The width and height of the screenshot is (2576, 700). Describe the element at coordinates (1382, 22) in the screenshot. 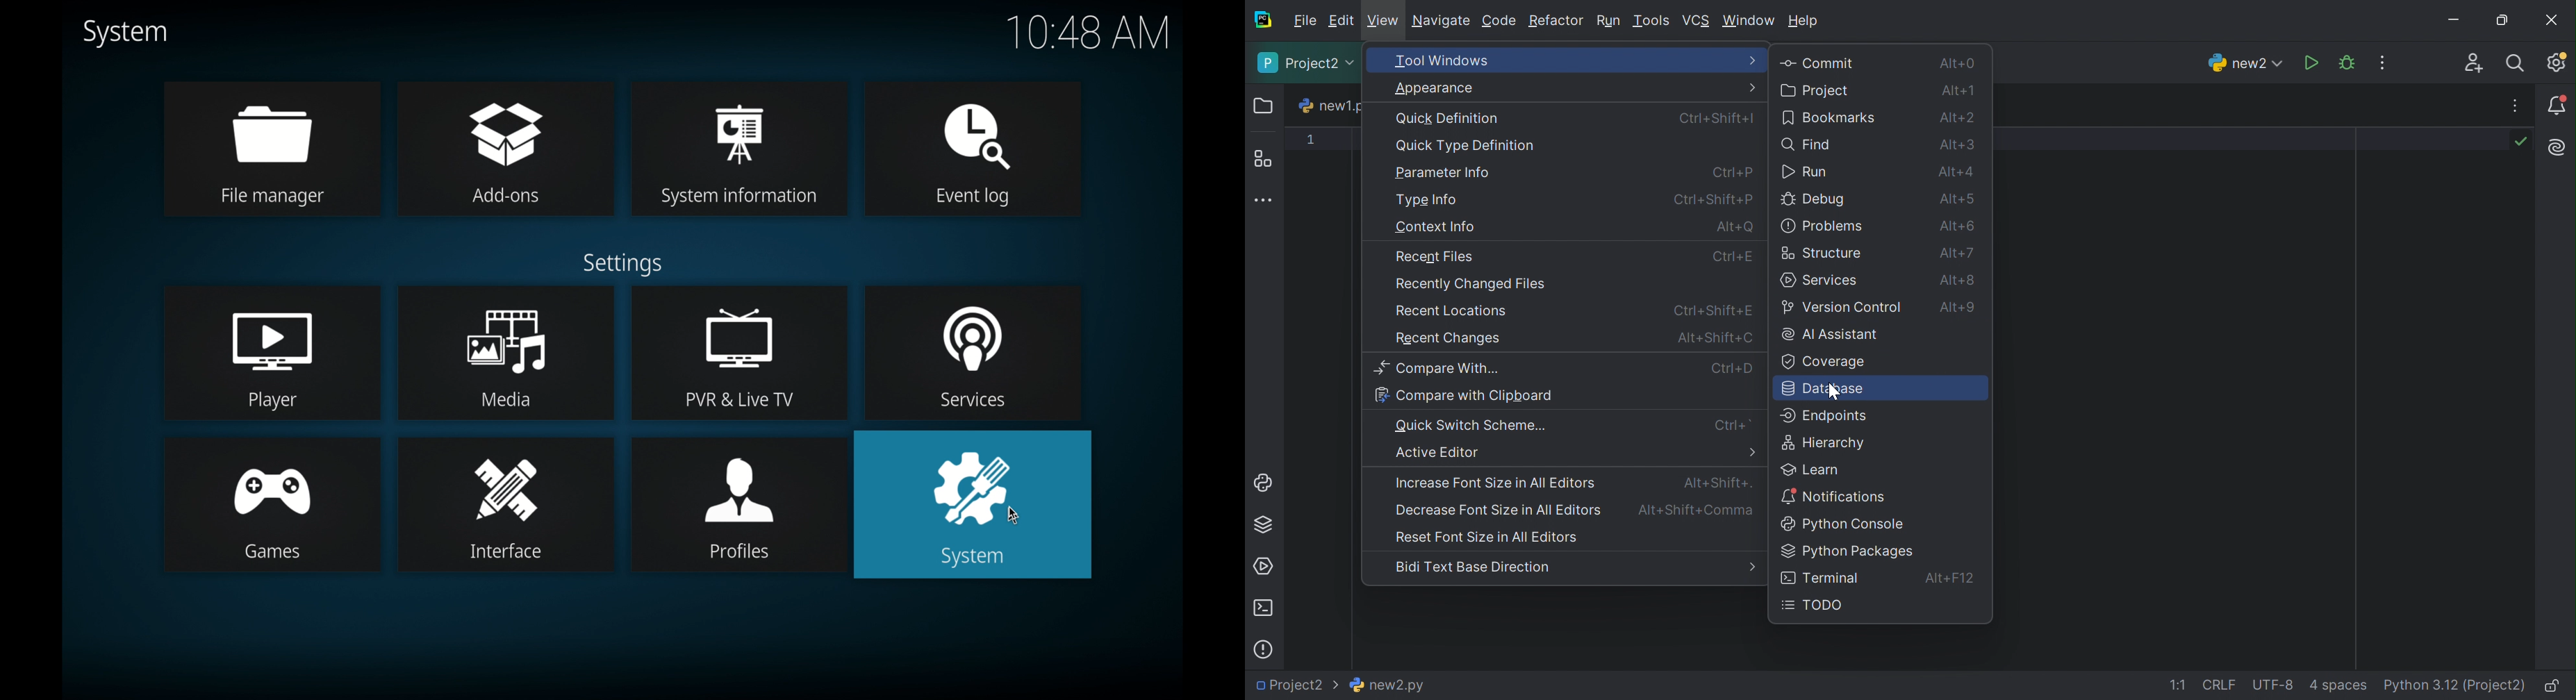

I see `View` at that location.